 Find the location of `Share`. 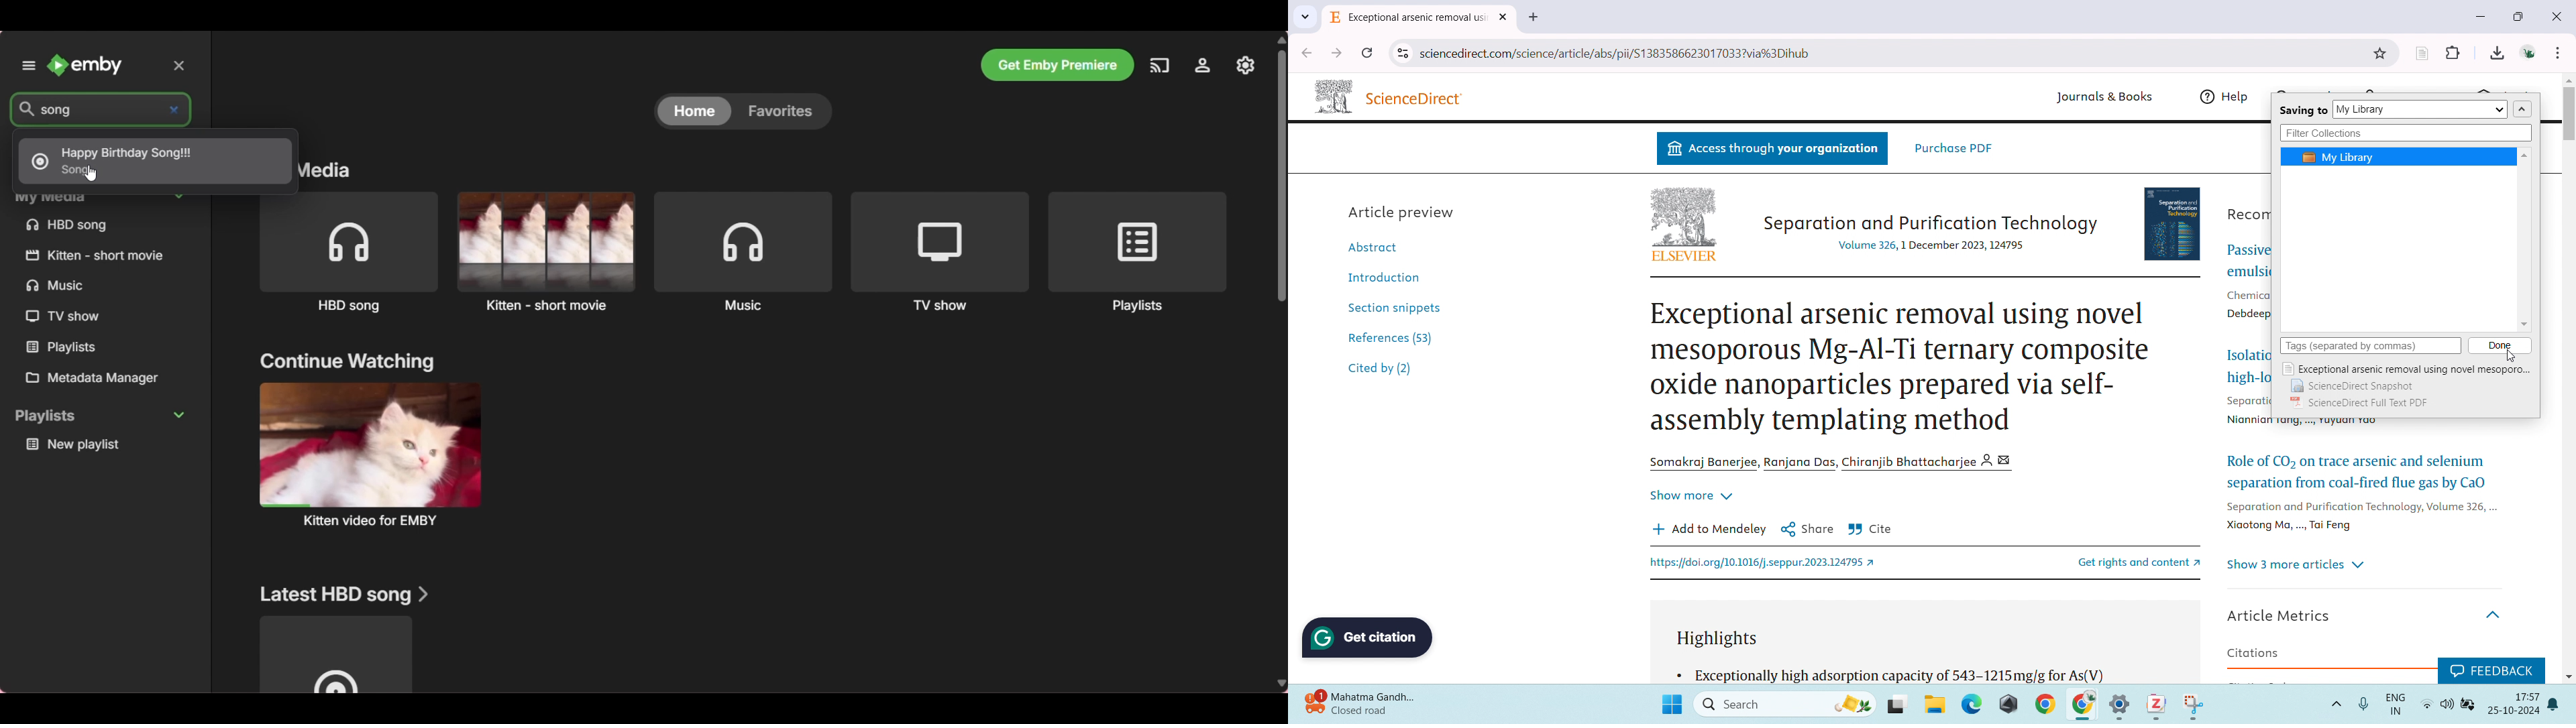

Share is located at coordinates (1807, 528).